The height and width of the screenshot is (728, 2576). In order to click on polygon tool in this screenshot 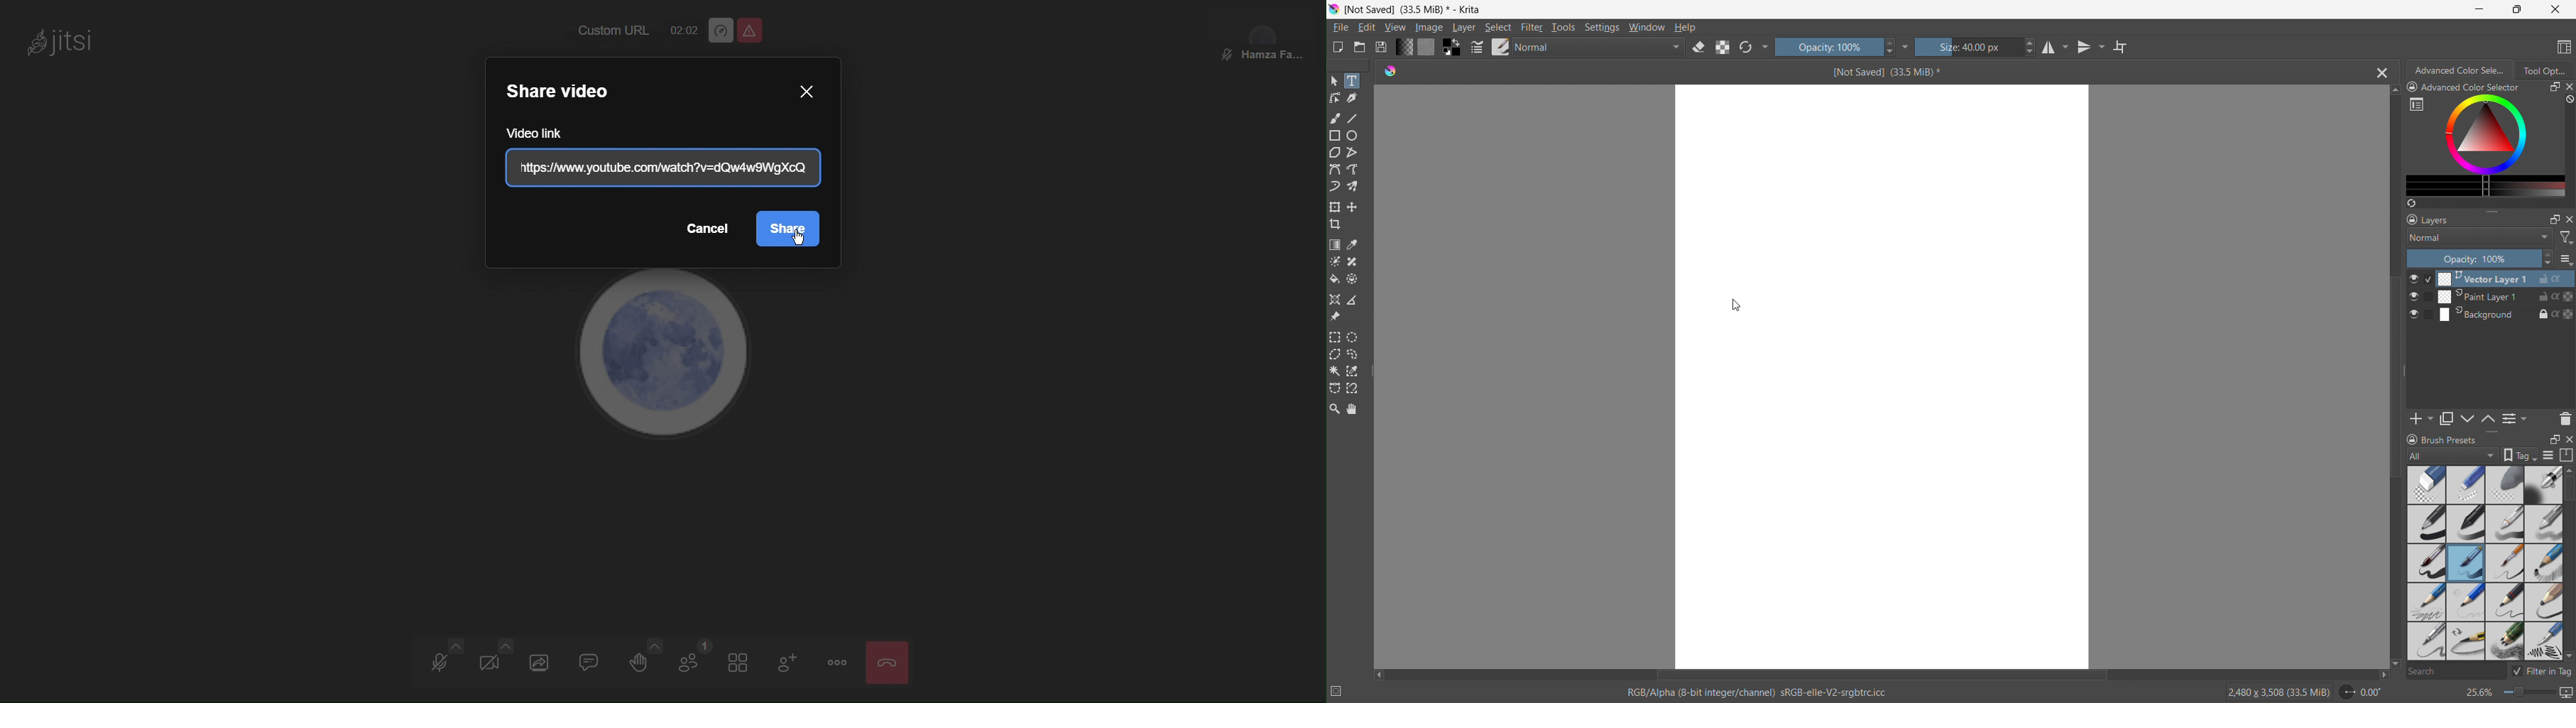, I will do `click(1335, 153)`.